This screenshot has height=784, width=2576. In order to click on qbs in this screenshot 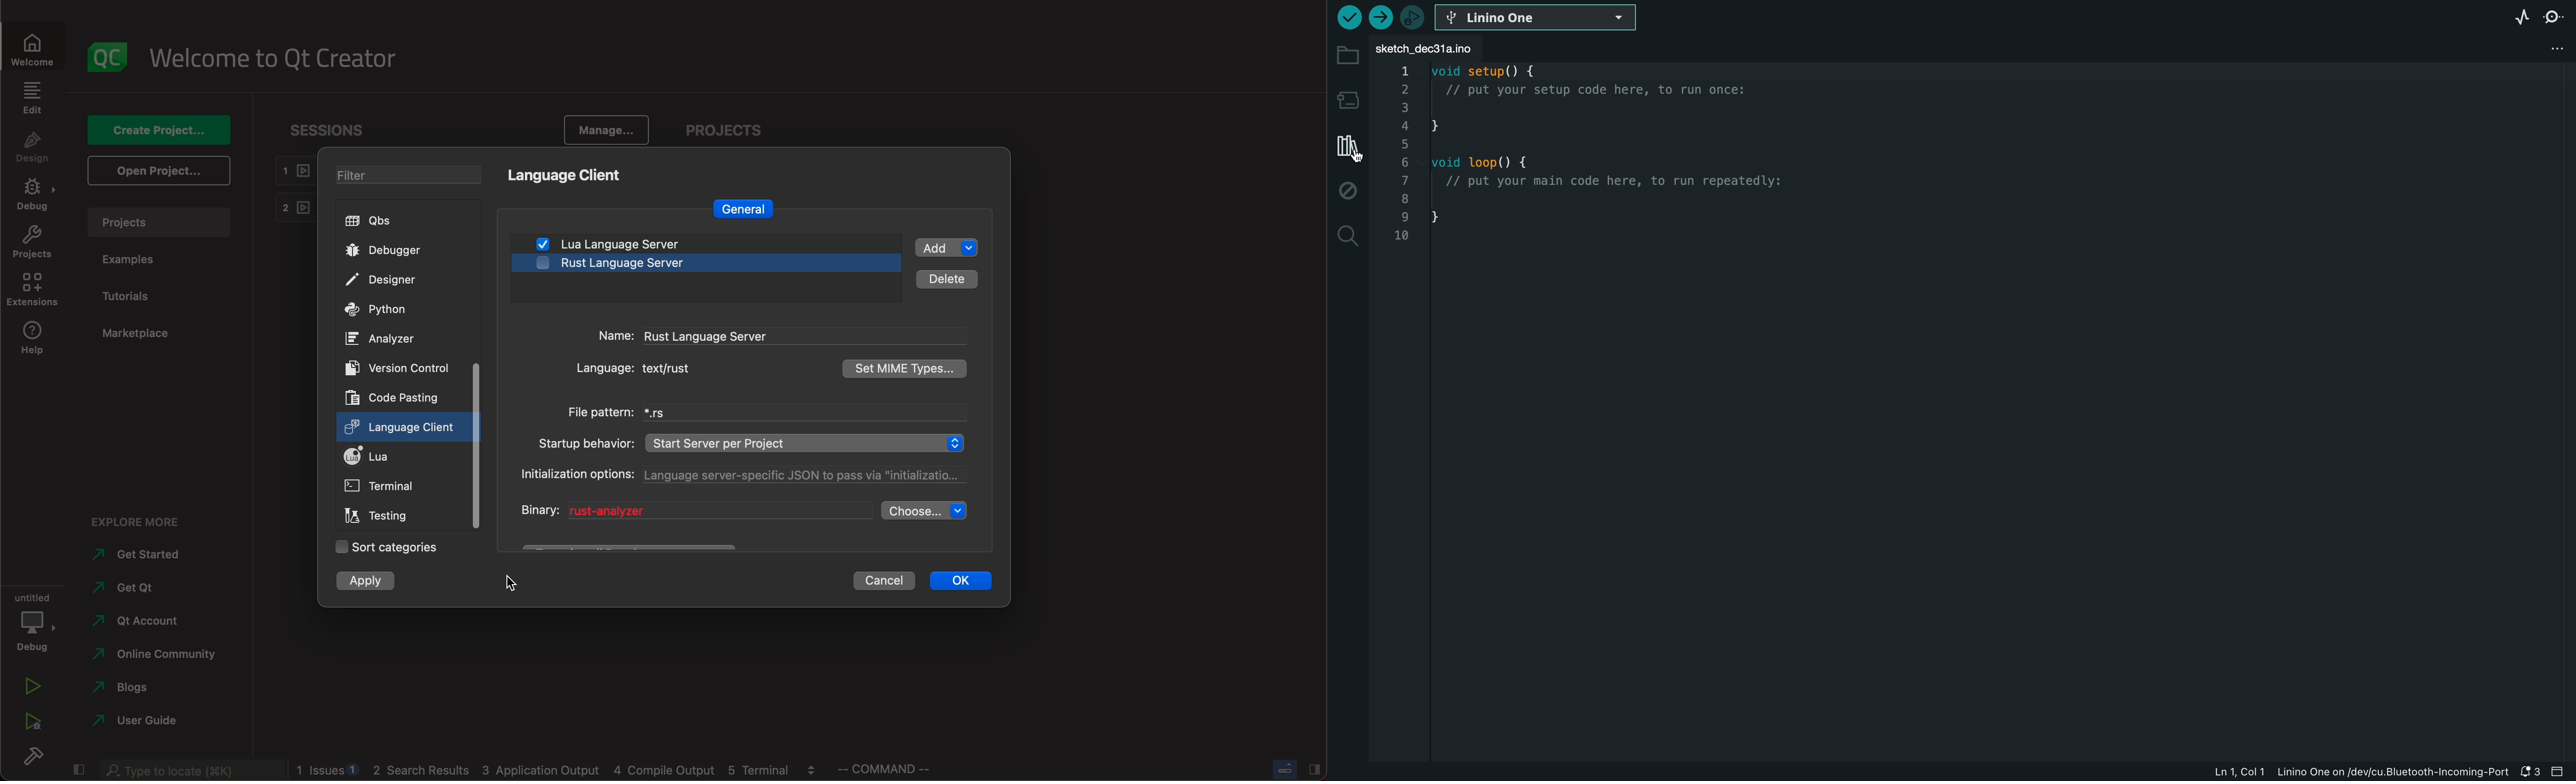, I will do `click(383, 223)`.